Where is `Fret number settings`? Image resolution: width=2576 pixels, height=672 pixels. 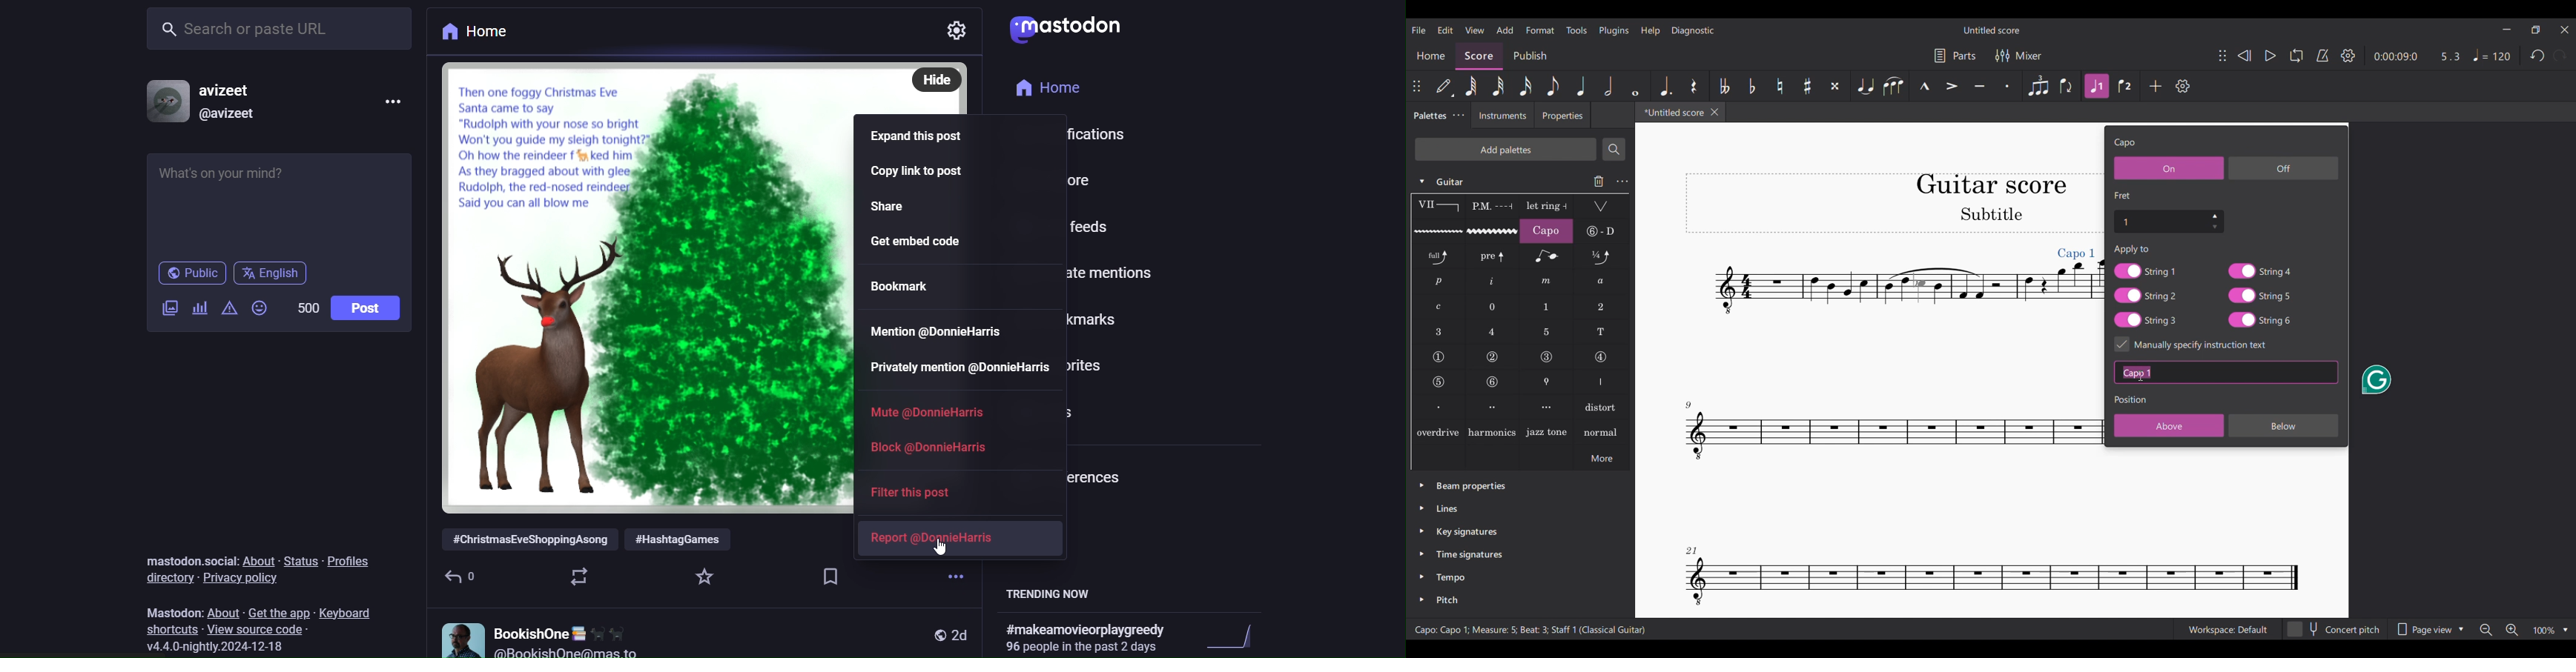
Fret number settings is located at coordinates (2169, 221).